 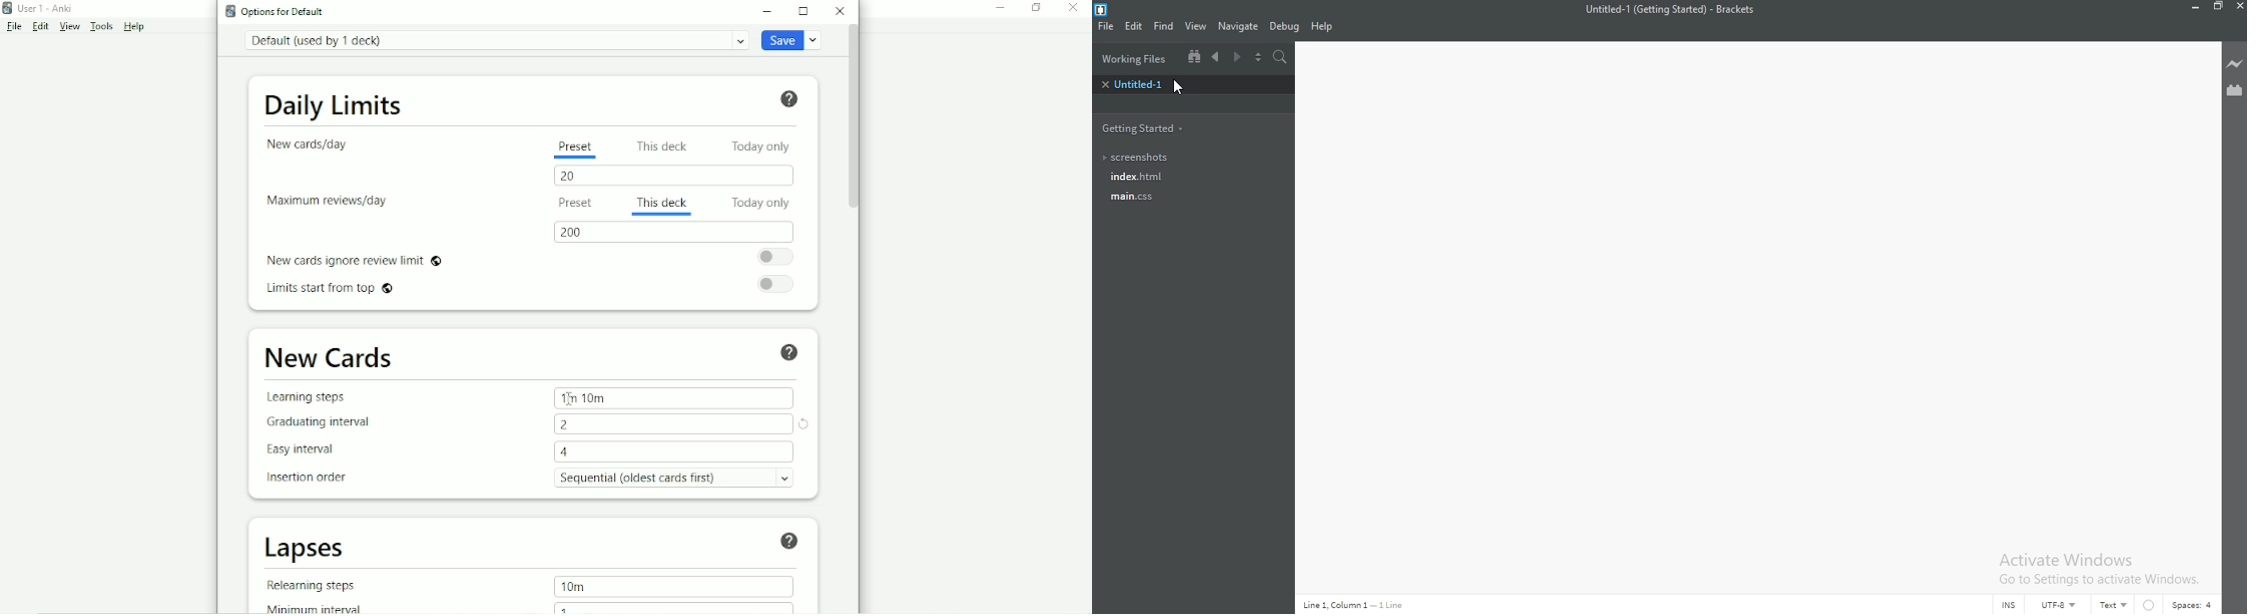 What do you see at coordinates (1238, 28) in the screenshot?
I see `Navigate` at bounding box center [1238, 28].